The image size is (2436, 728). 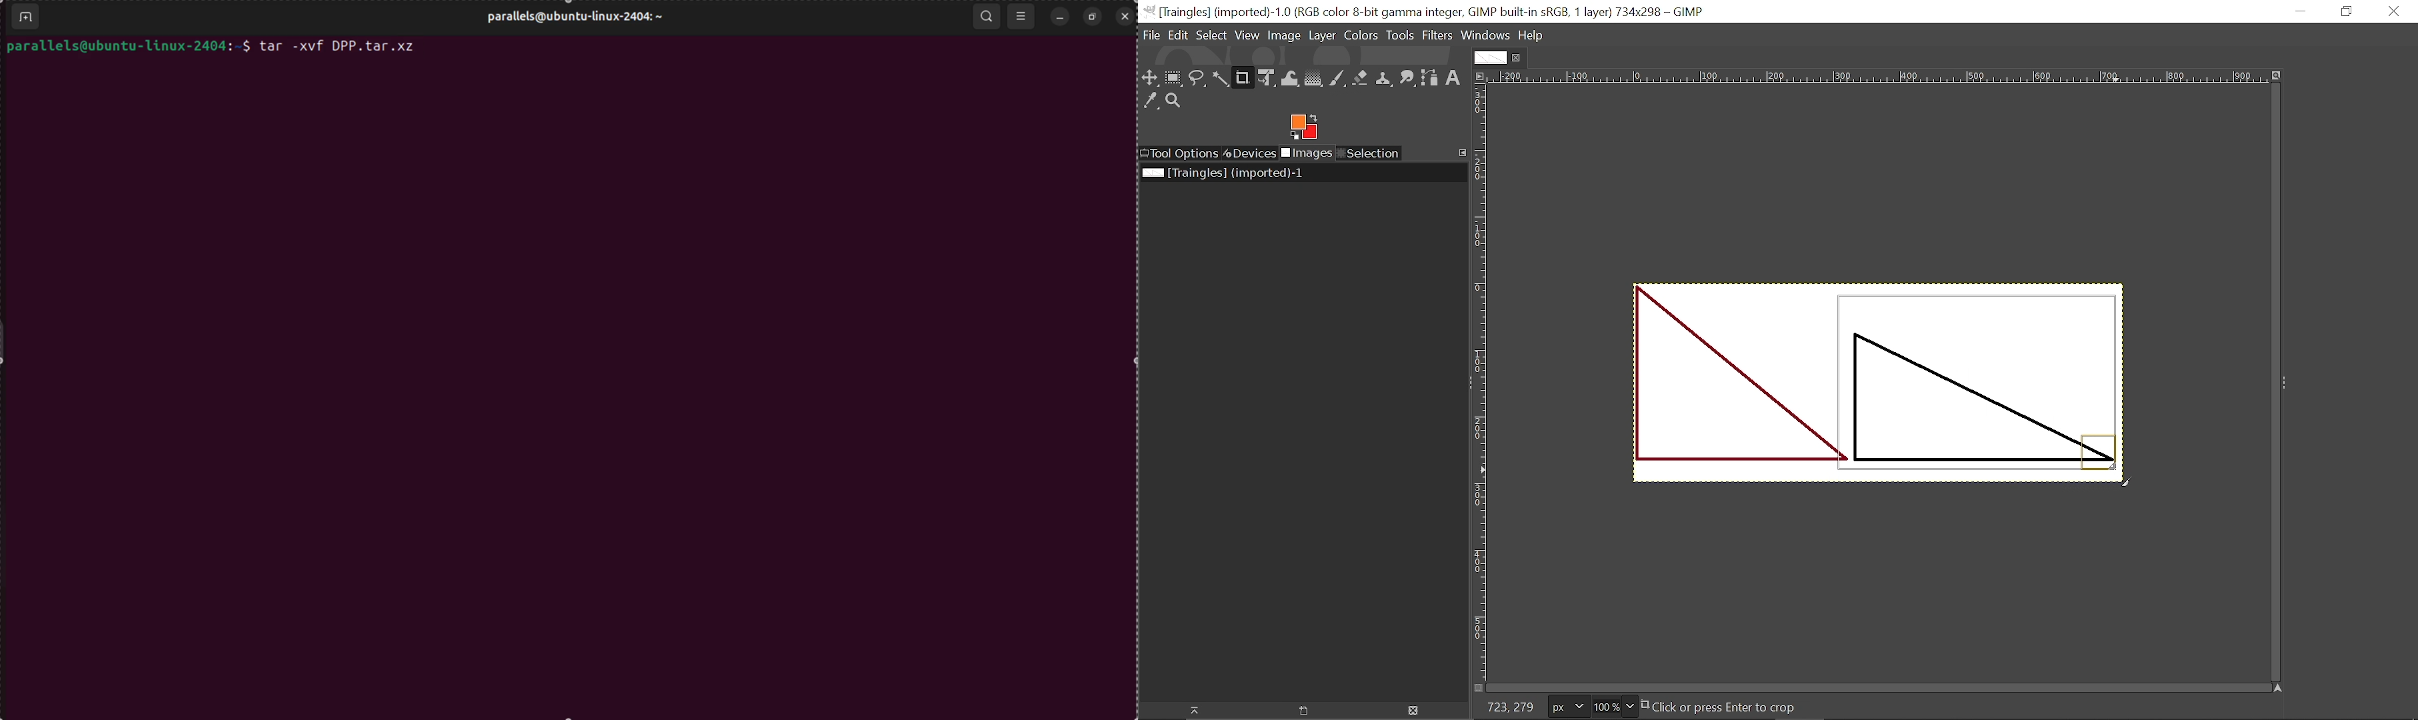 I want to click on 723, 279, so click(x=1508, y=709).